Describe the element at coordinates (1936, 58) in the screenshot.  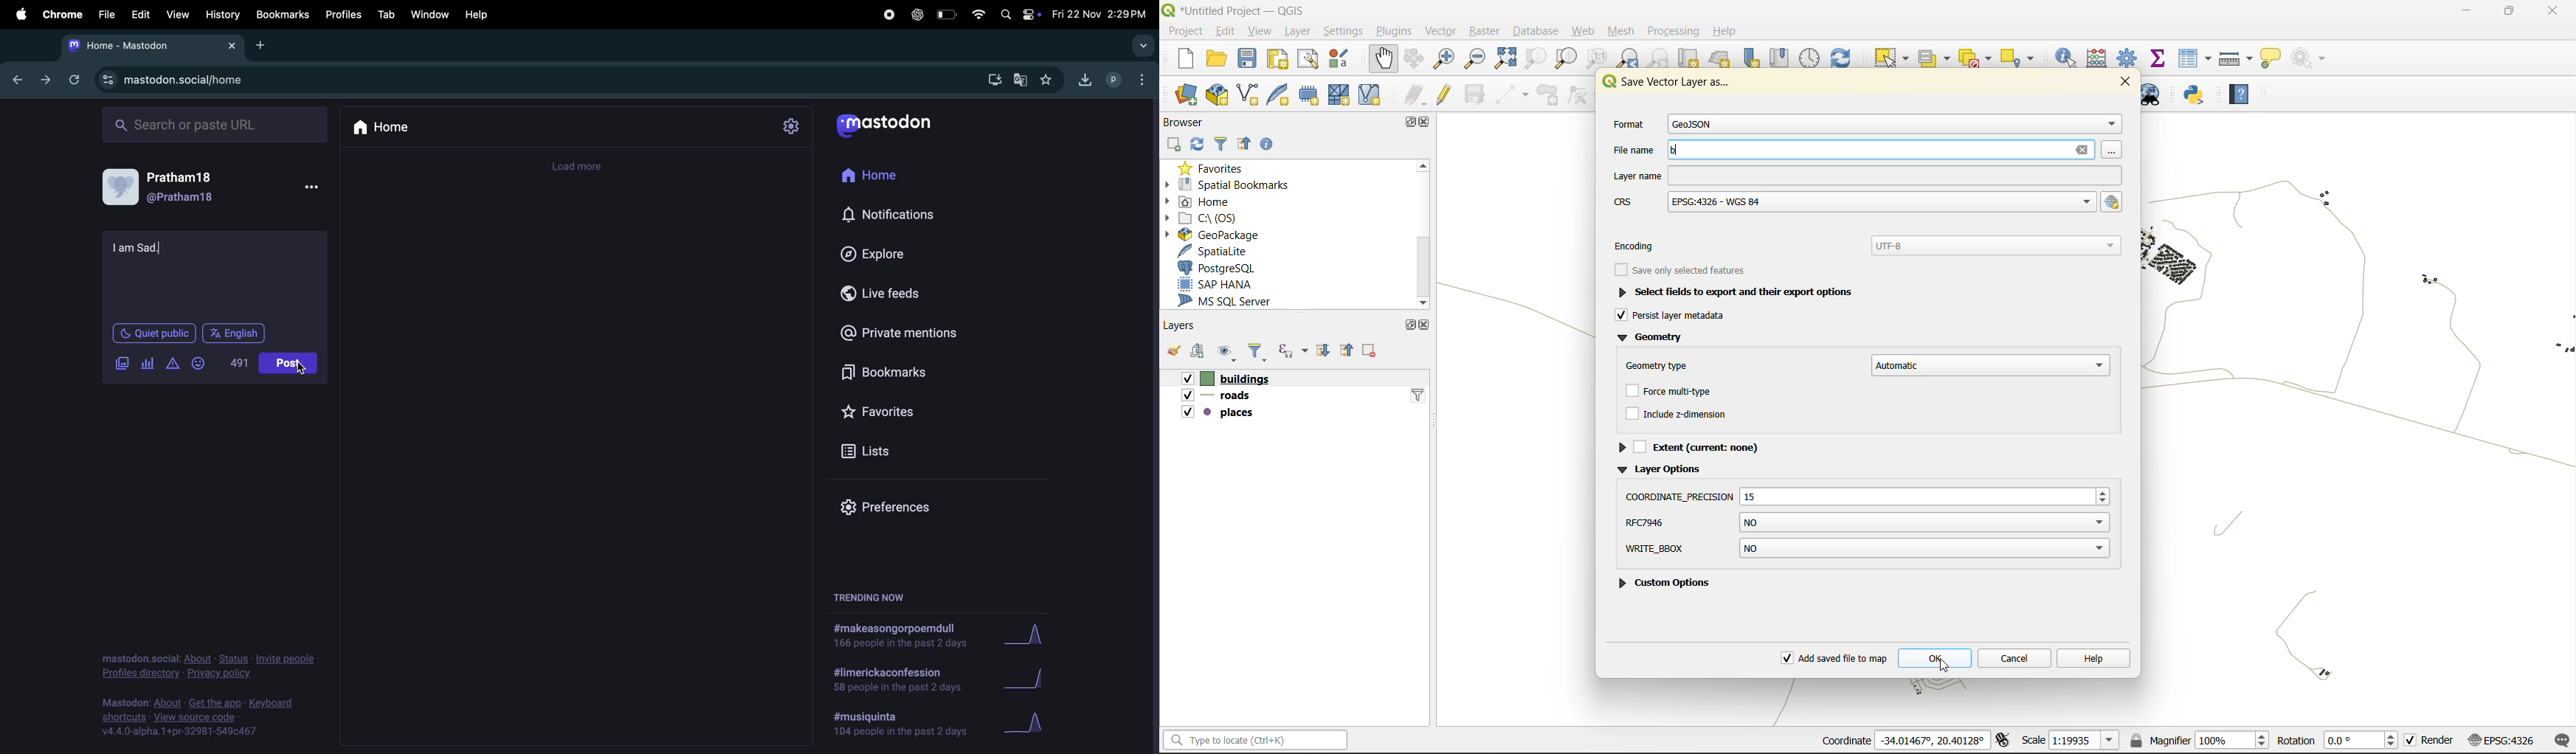
I see `select value` at that location.